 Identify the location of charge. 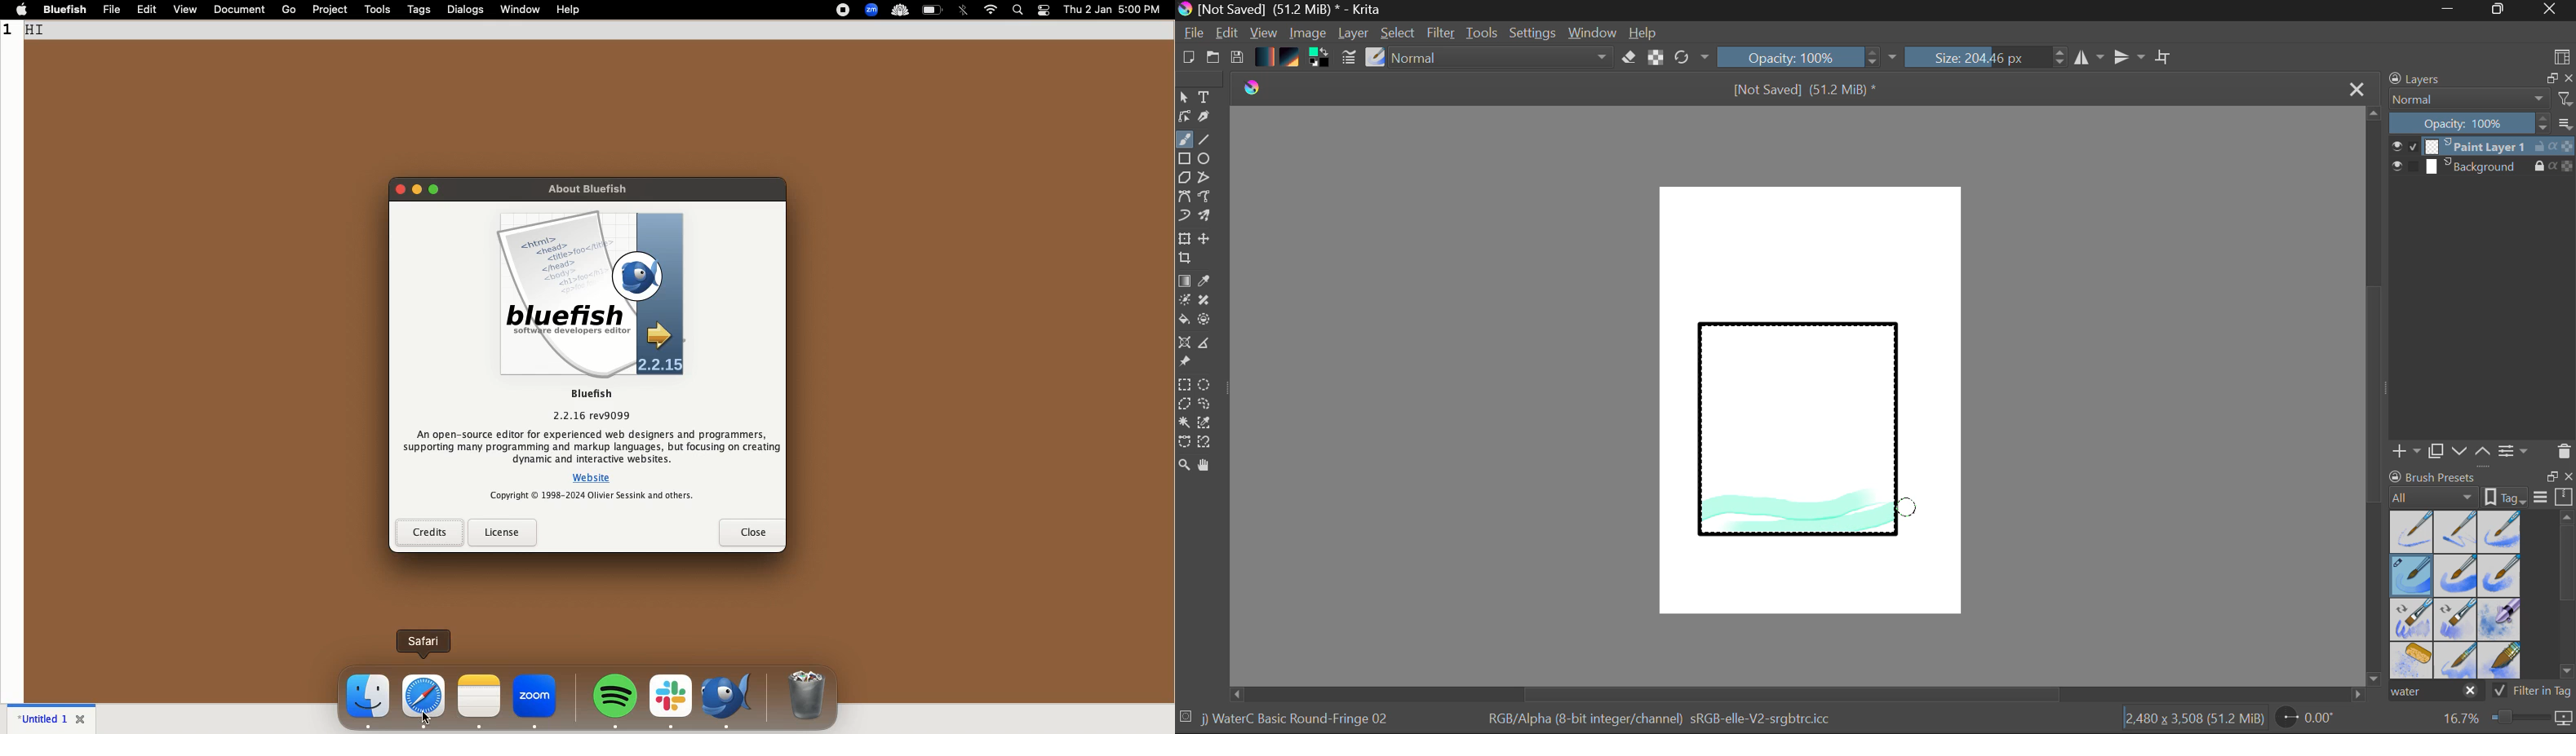
(933, 10).